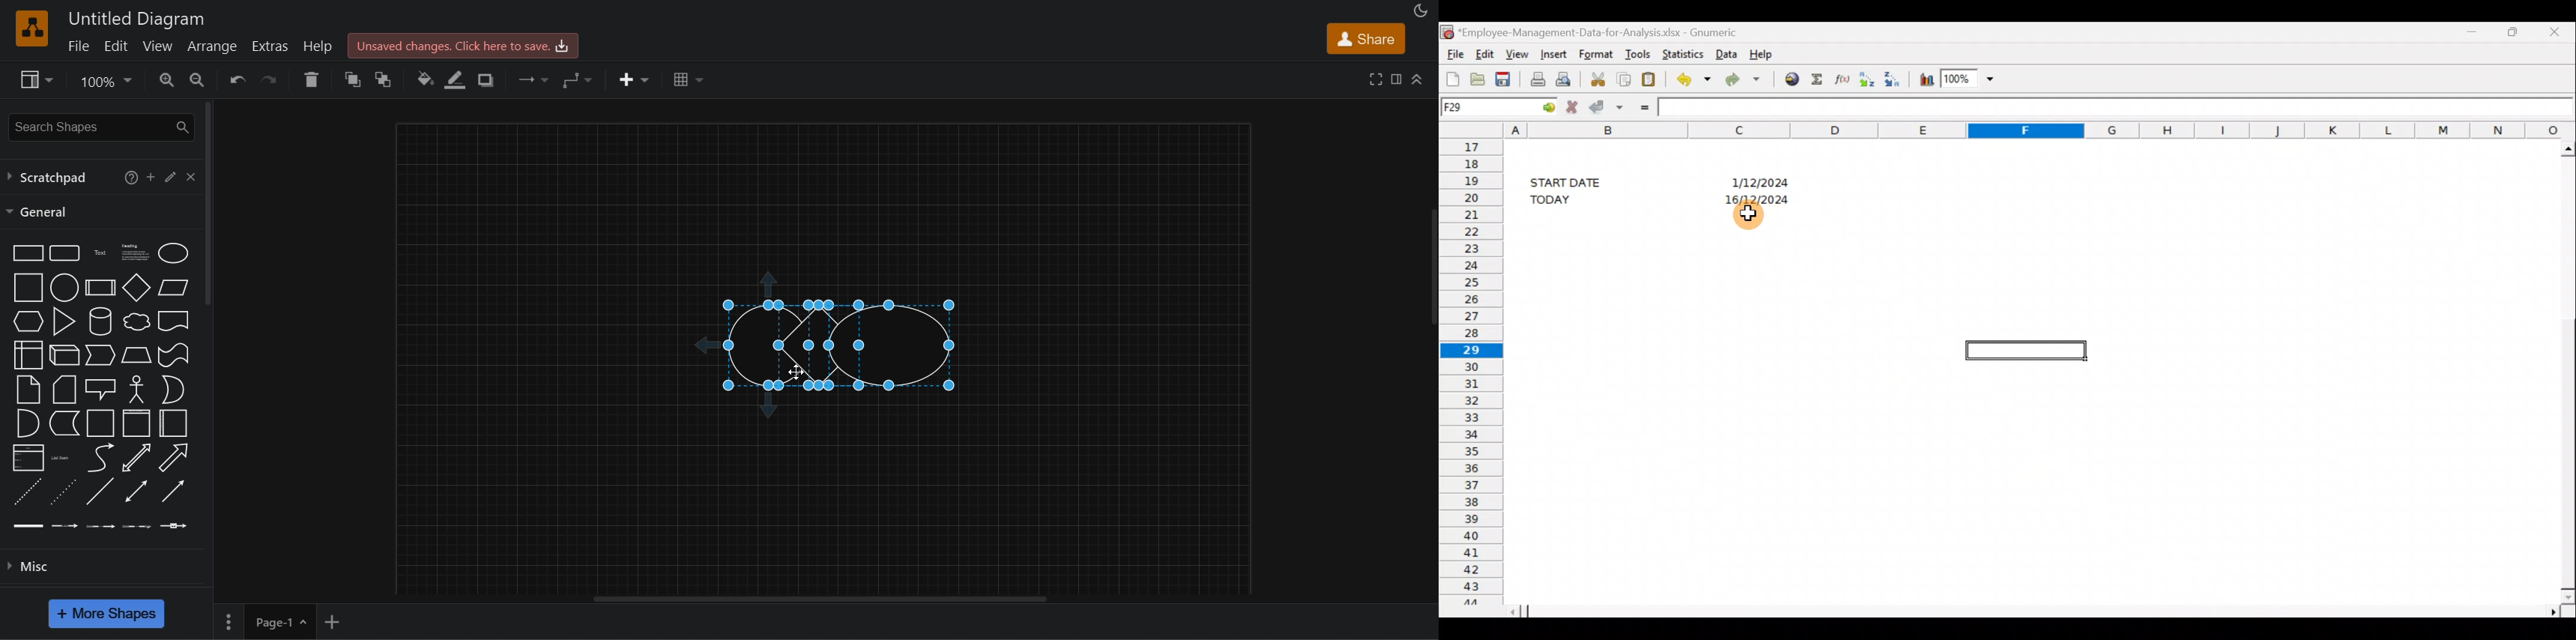  I want to click on Cells, so click(2025, 421).